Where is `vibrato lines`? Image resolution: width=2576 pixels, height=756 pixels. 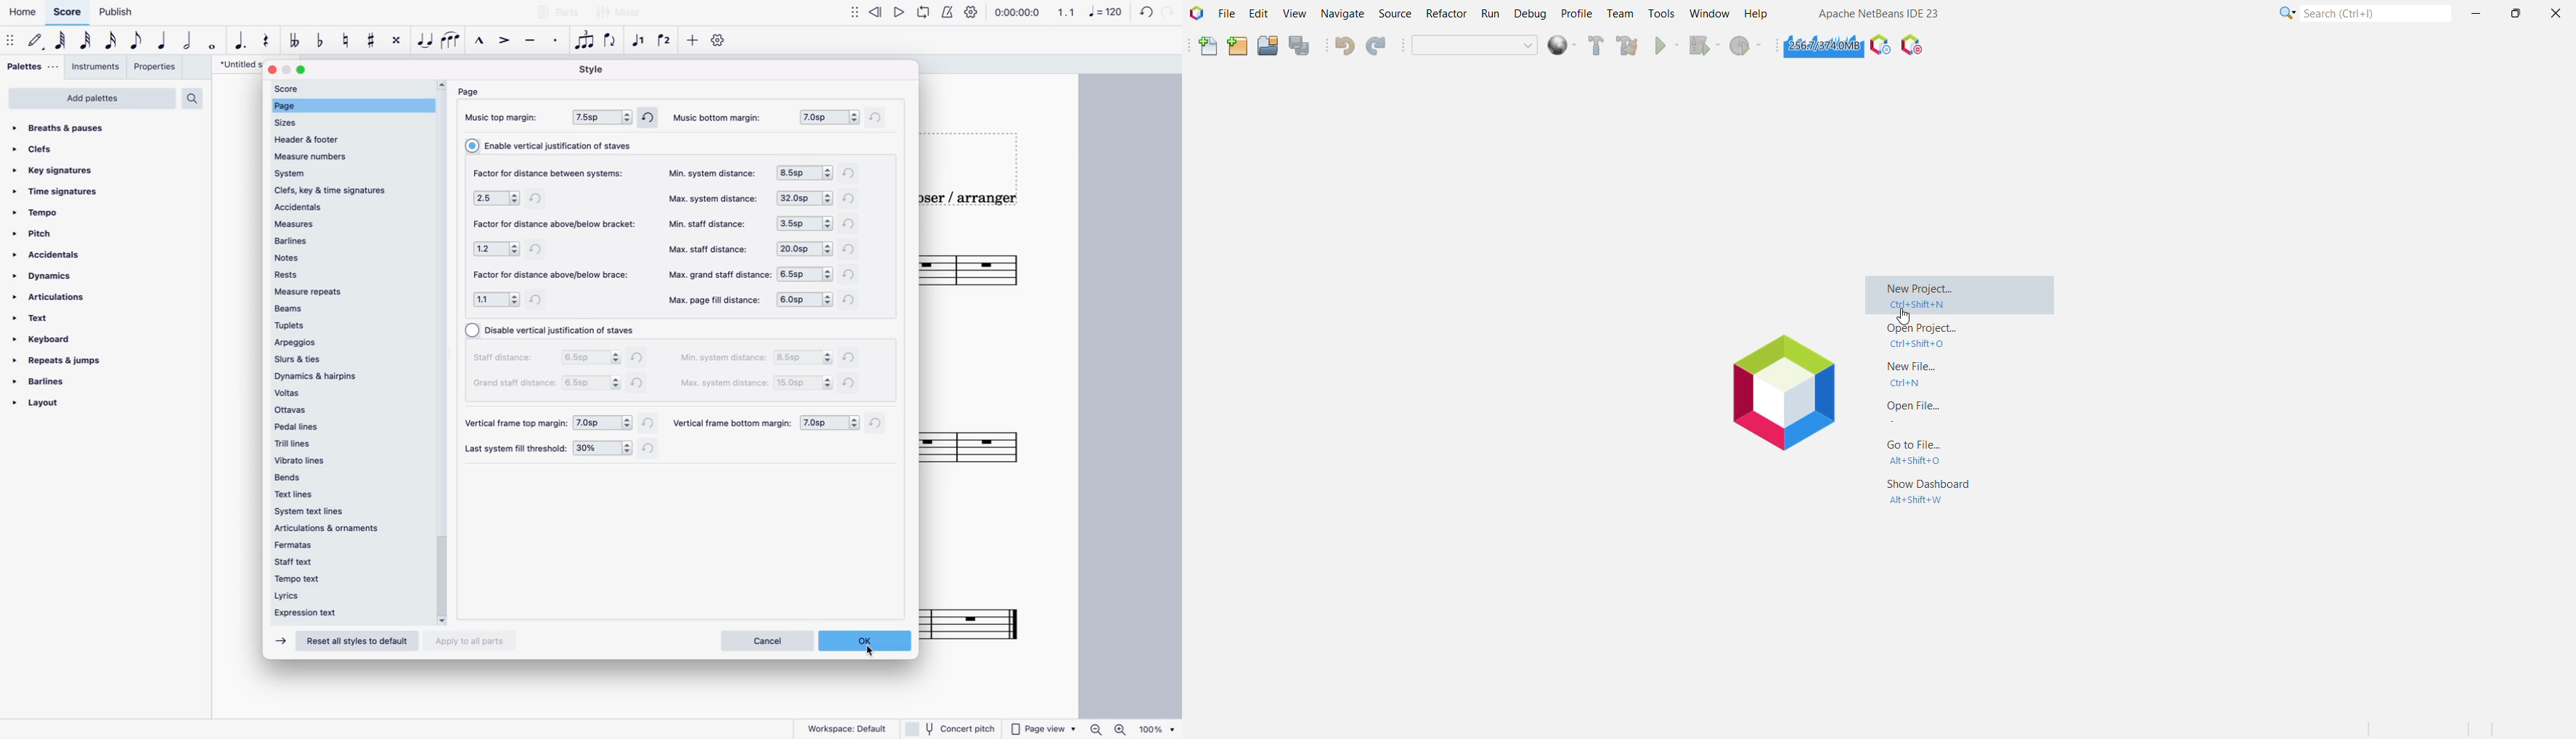
vibrato lines is located at coordinates (343, 460).